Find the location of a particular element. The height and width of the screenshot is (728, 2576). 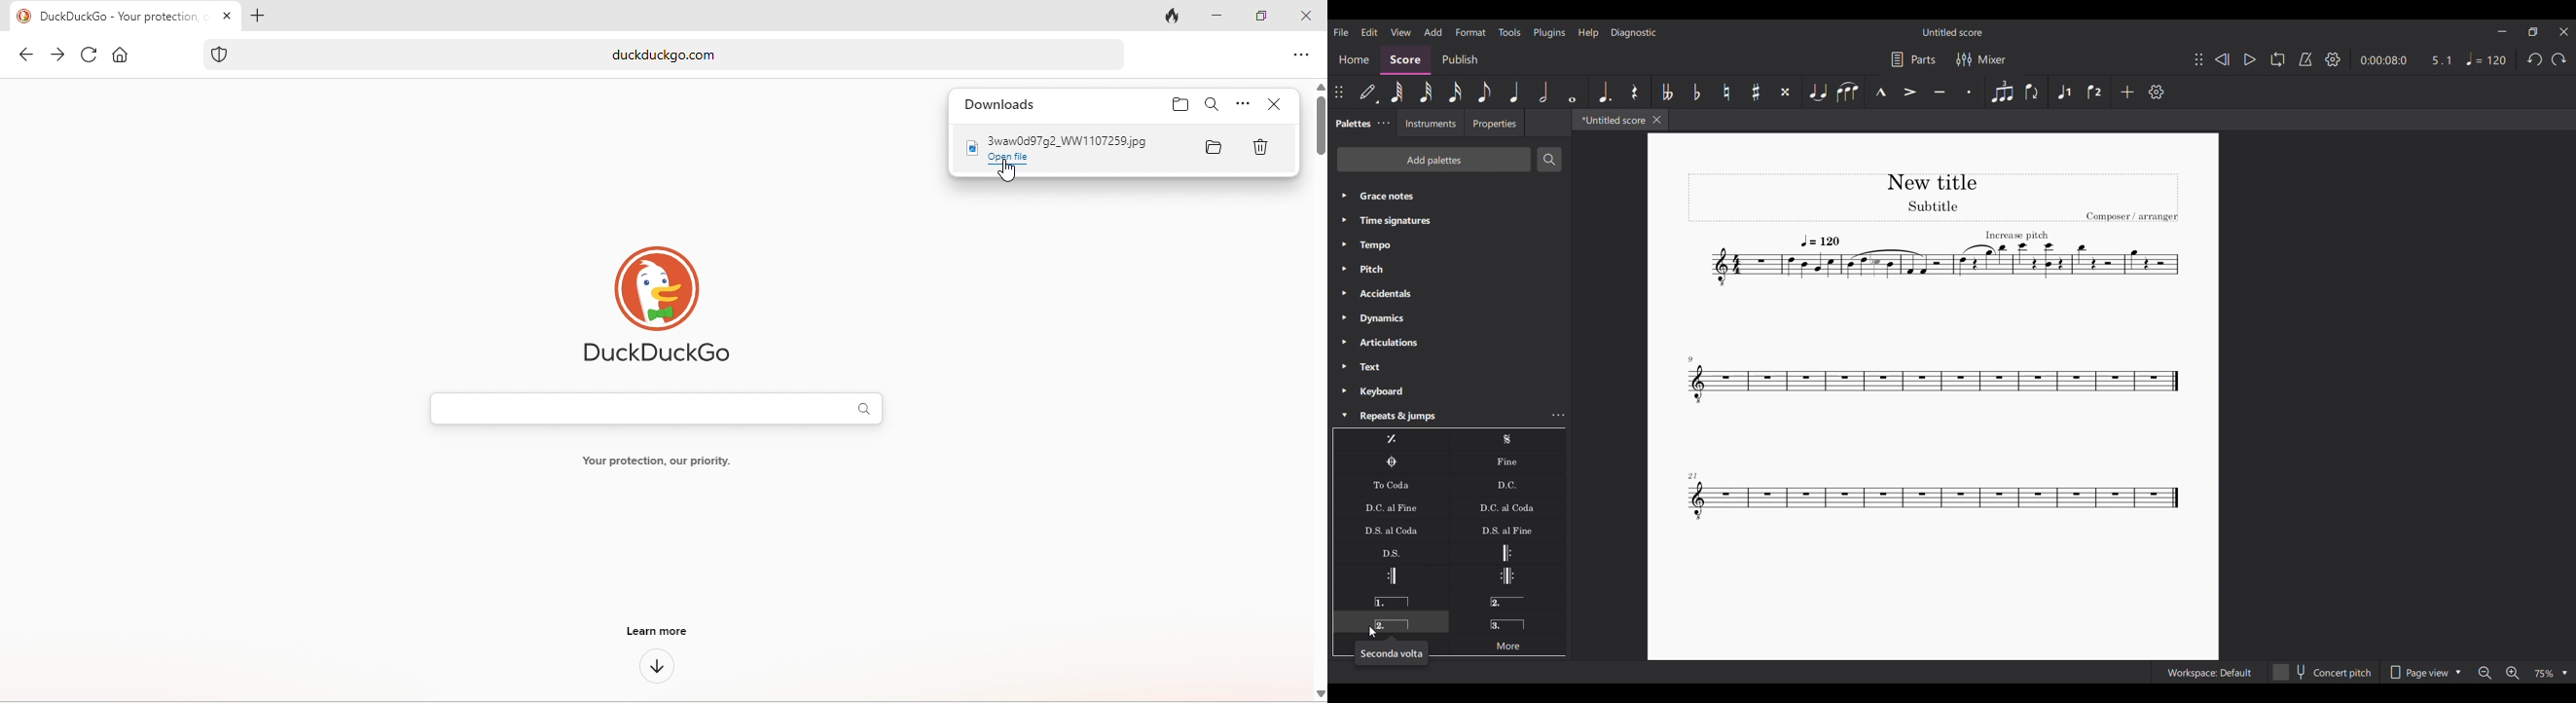

Fine is located at coordinates (1507, 462).